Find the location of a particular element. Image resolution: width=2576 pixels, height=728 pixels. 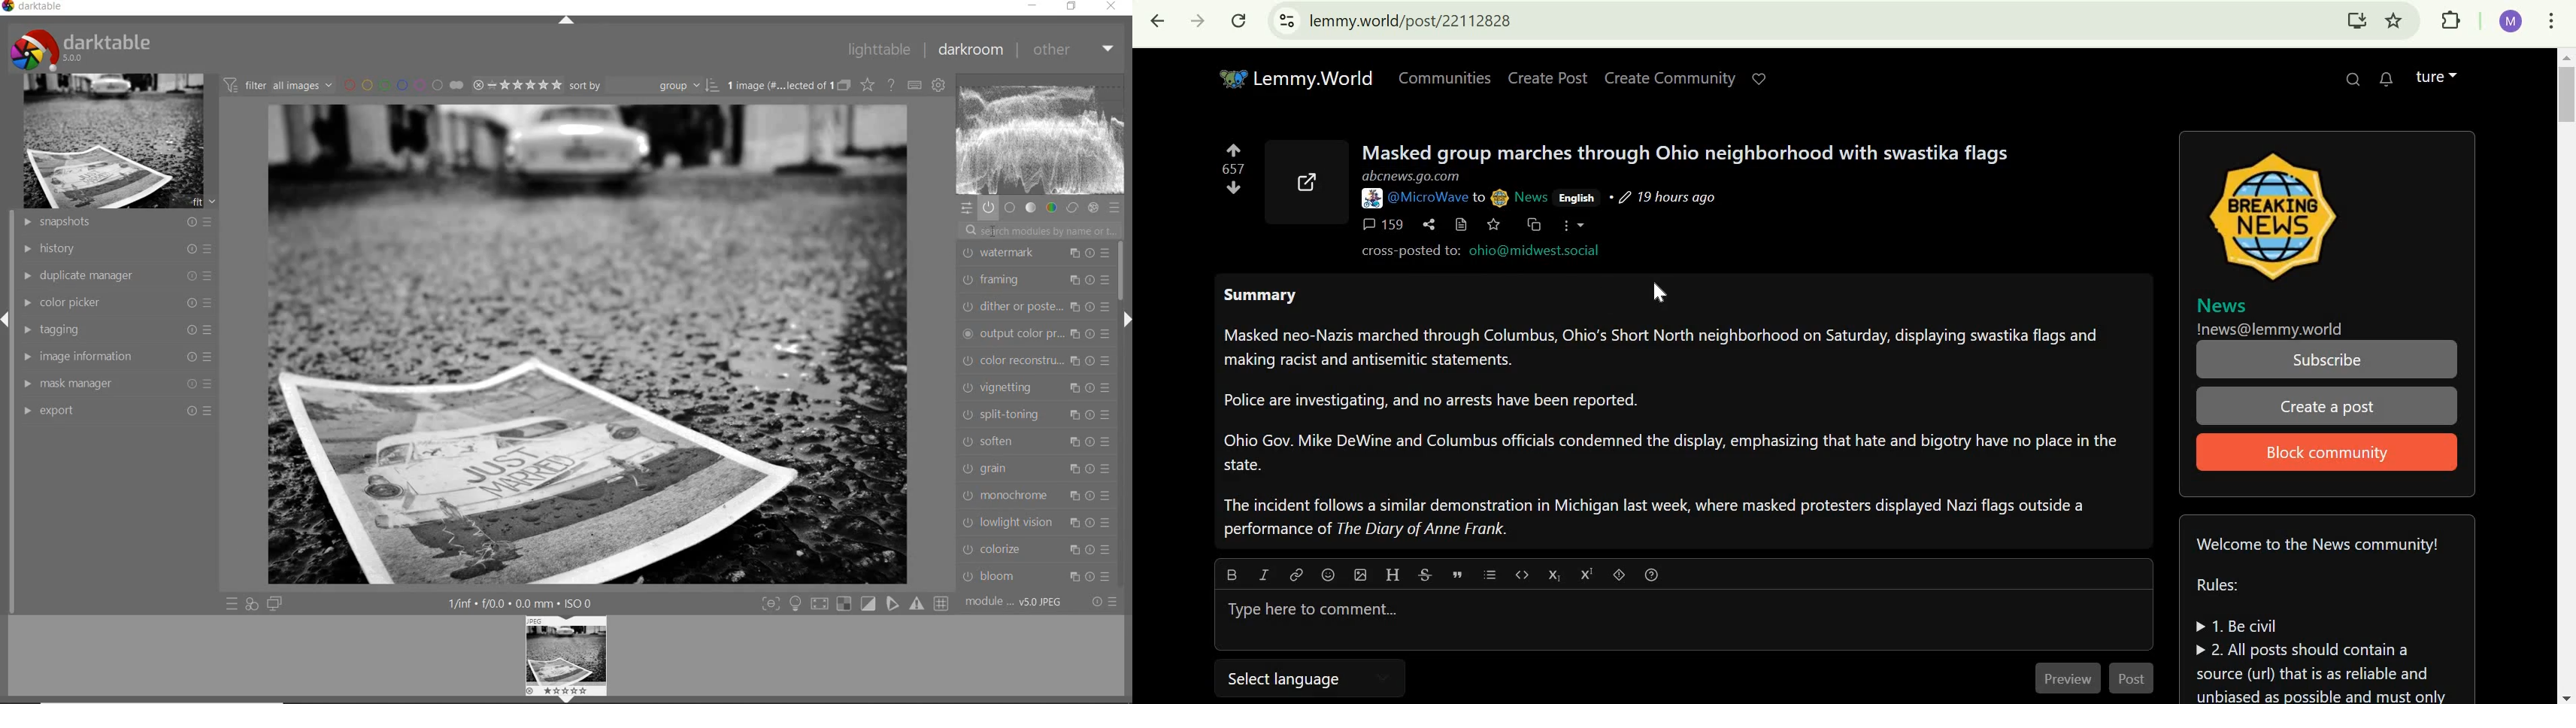

image is located at coordinates (113, 142).